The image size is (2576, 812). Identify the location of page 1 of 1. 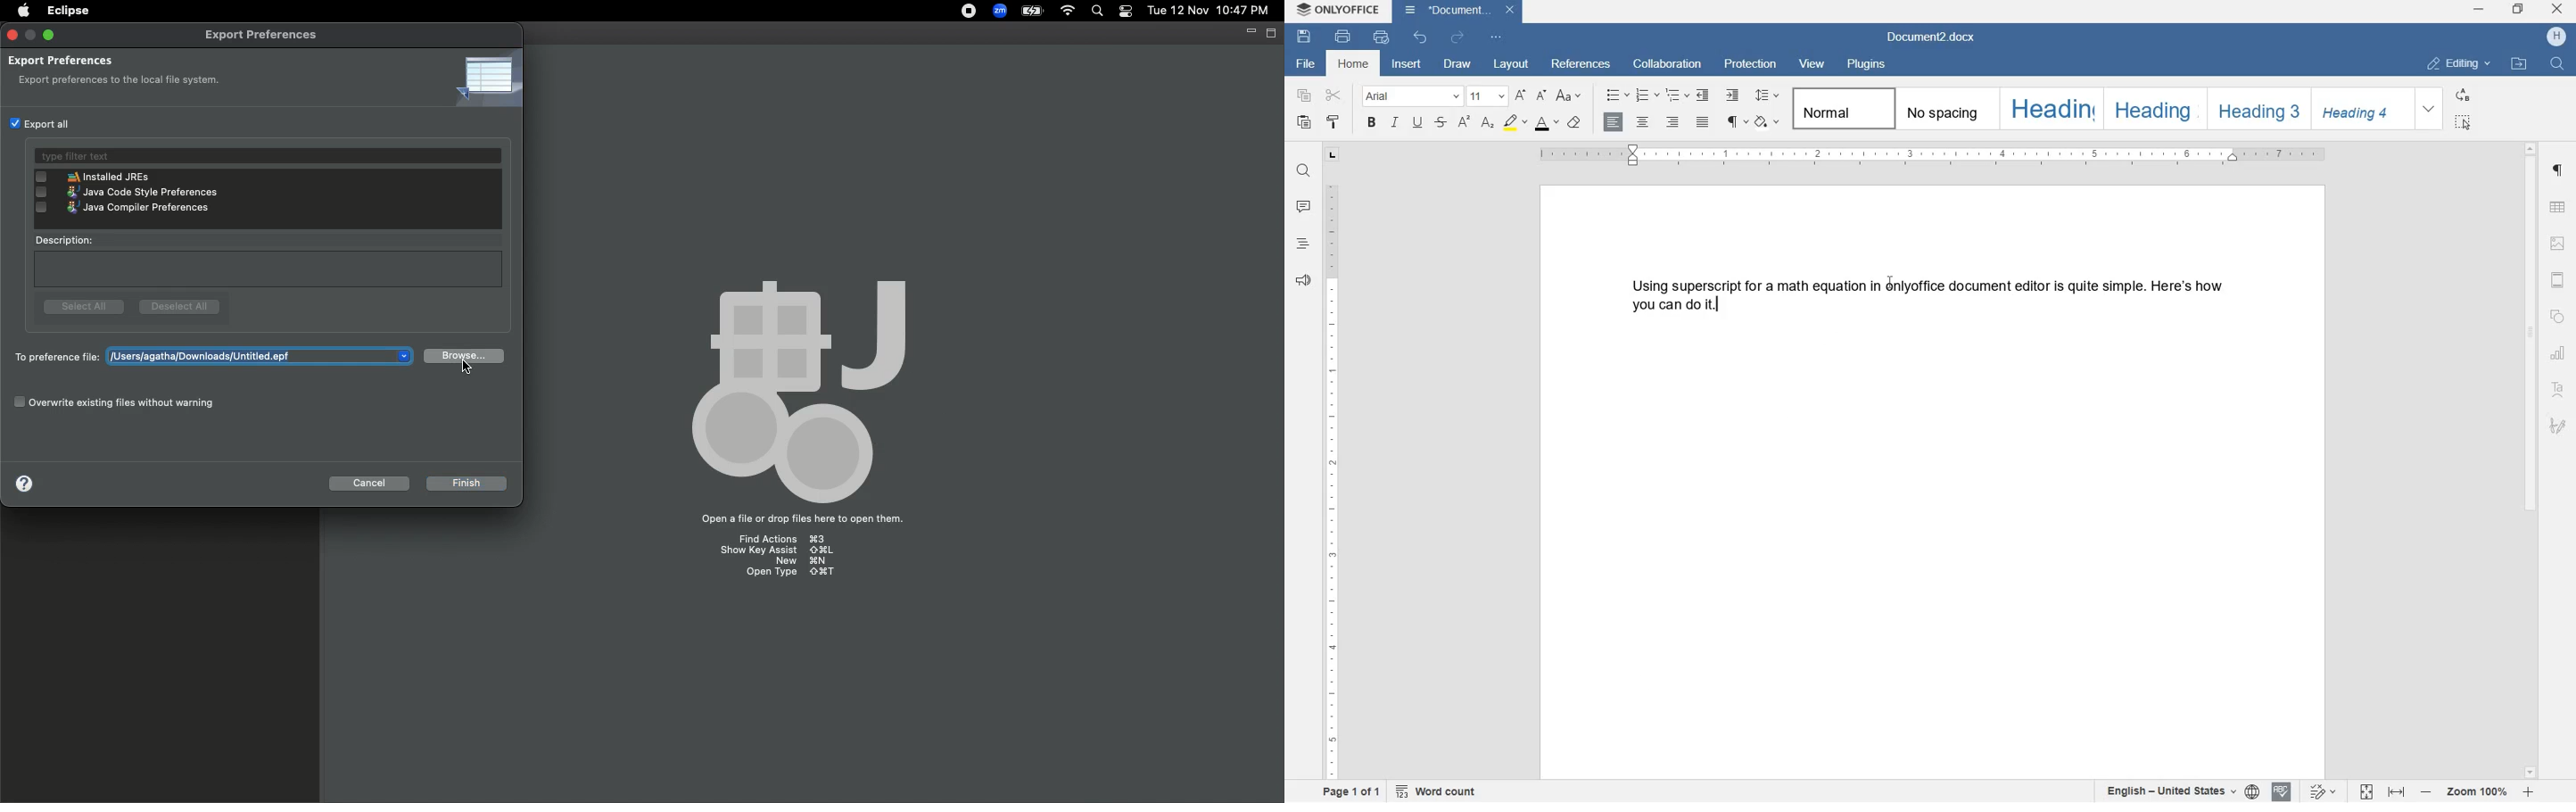
(1353, 794).